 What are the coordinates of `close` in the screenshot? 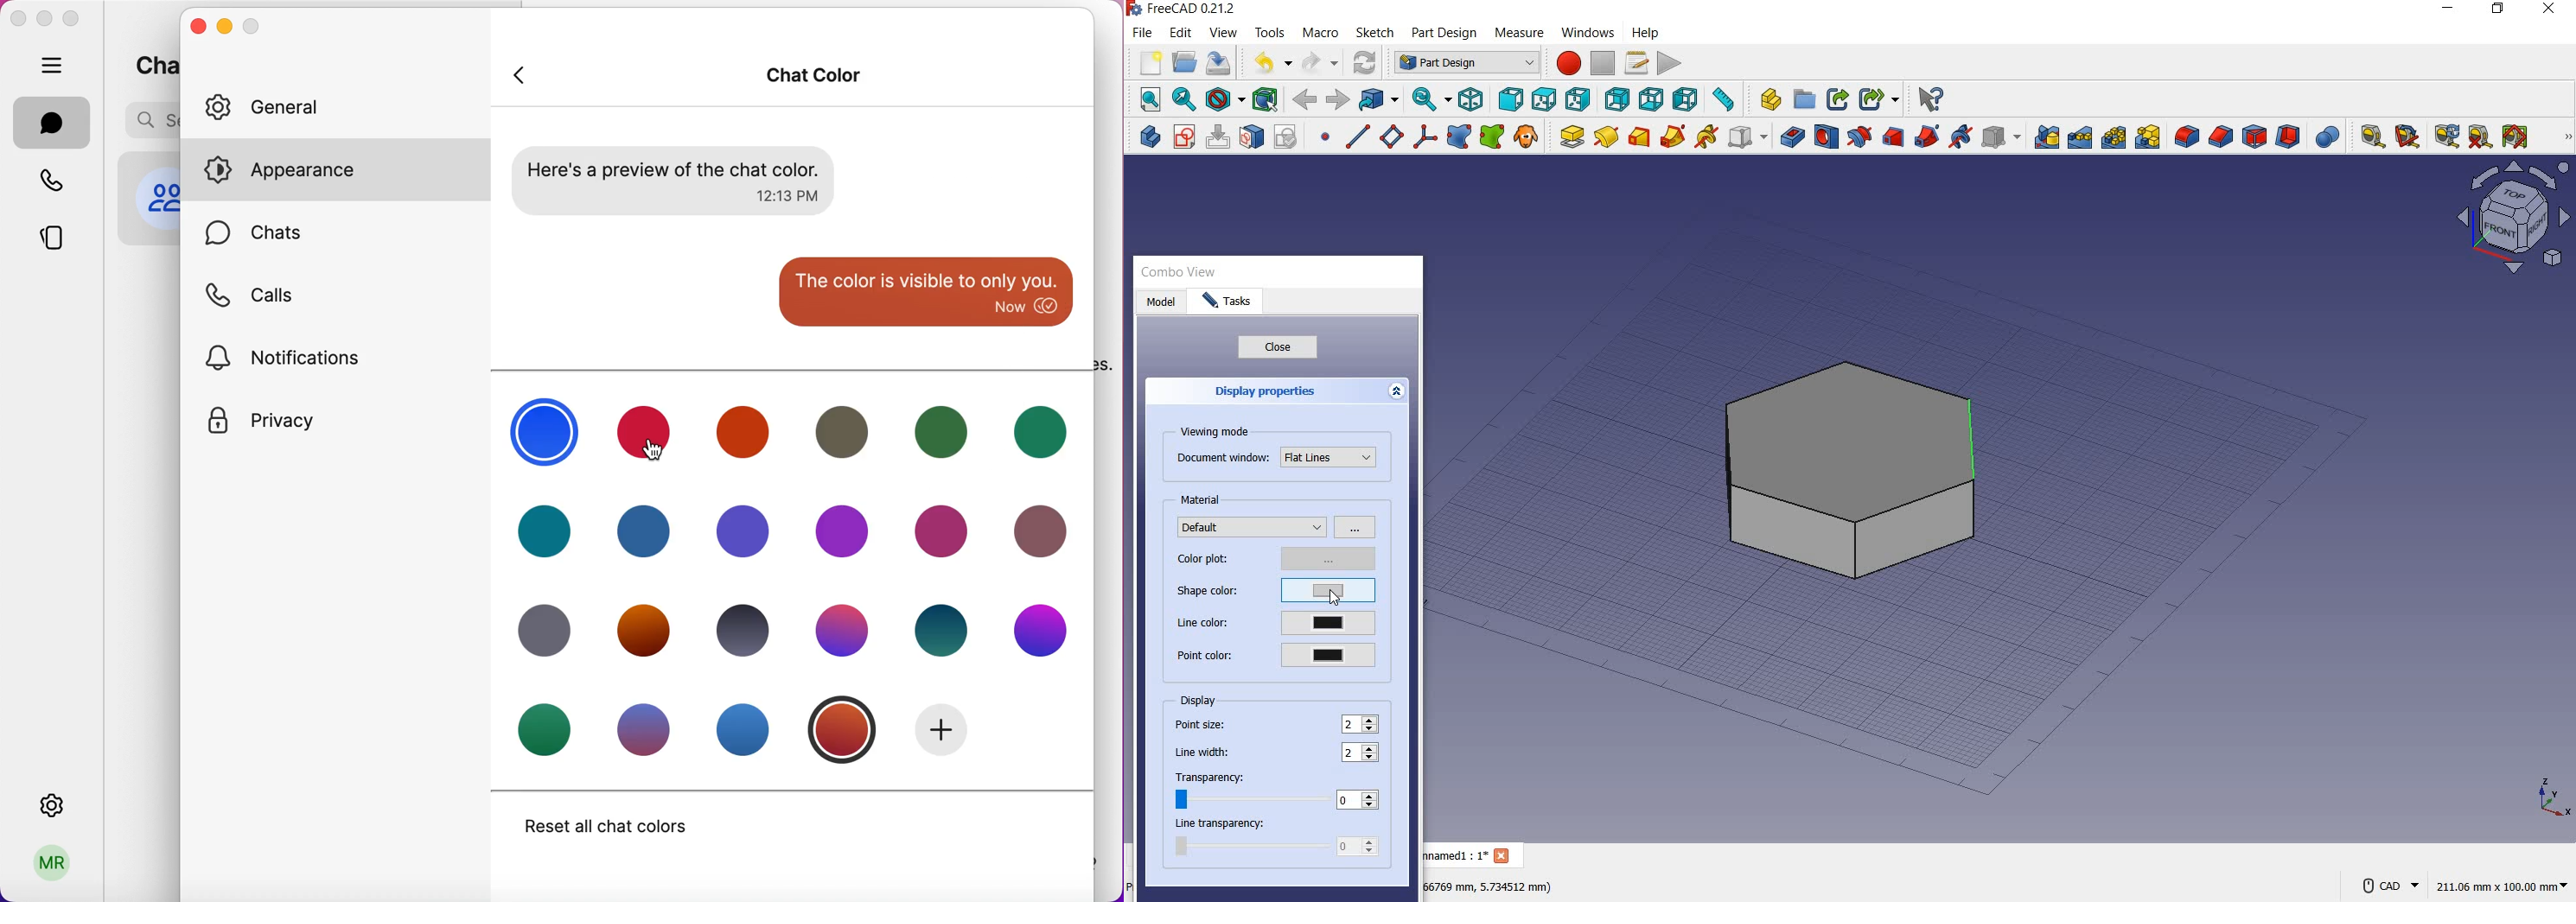 It's located at (1276, 347).